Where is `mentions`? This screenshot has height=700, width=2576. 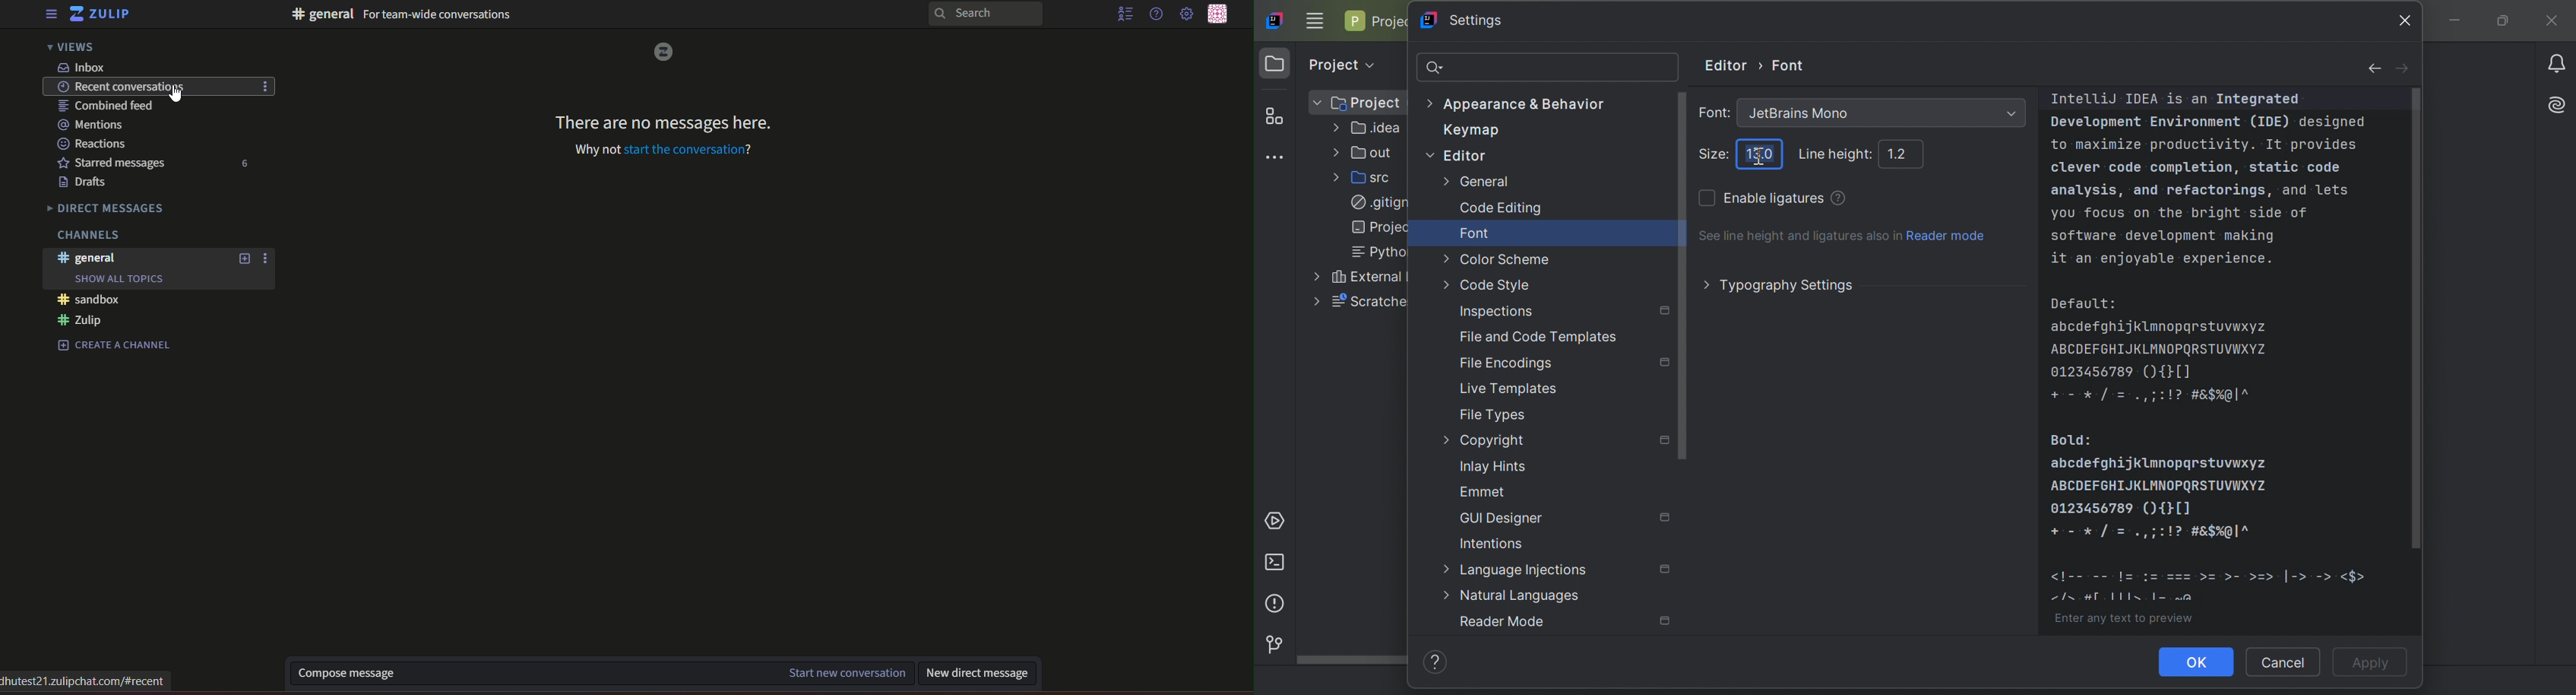
mentions is located at coordinates (96, 123).